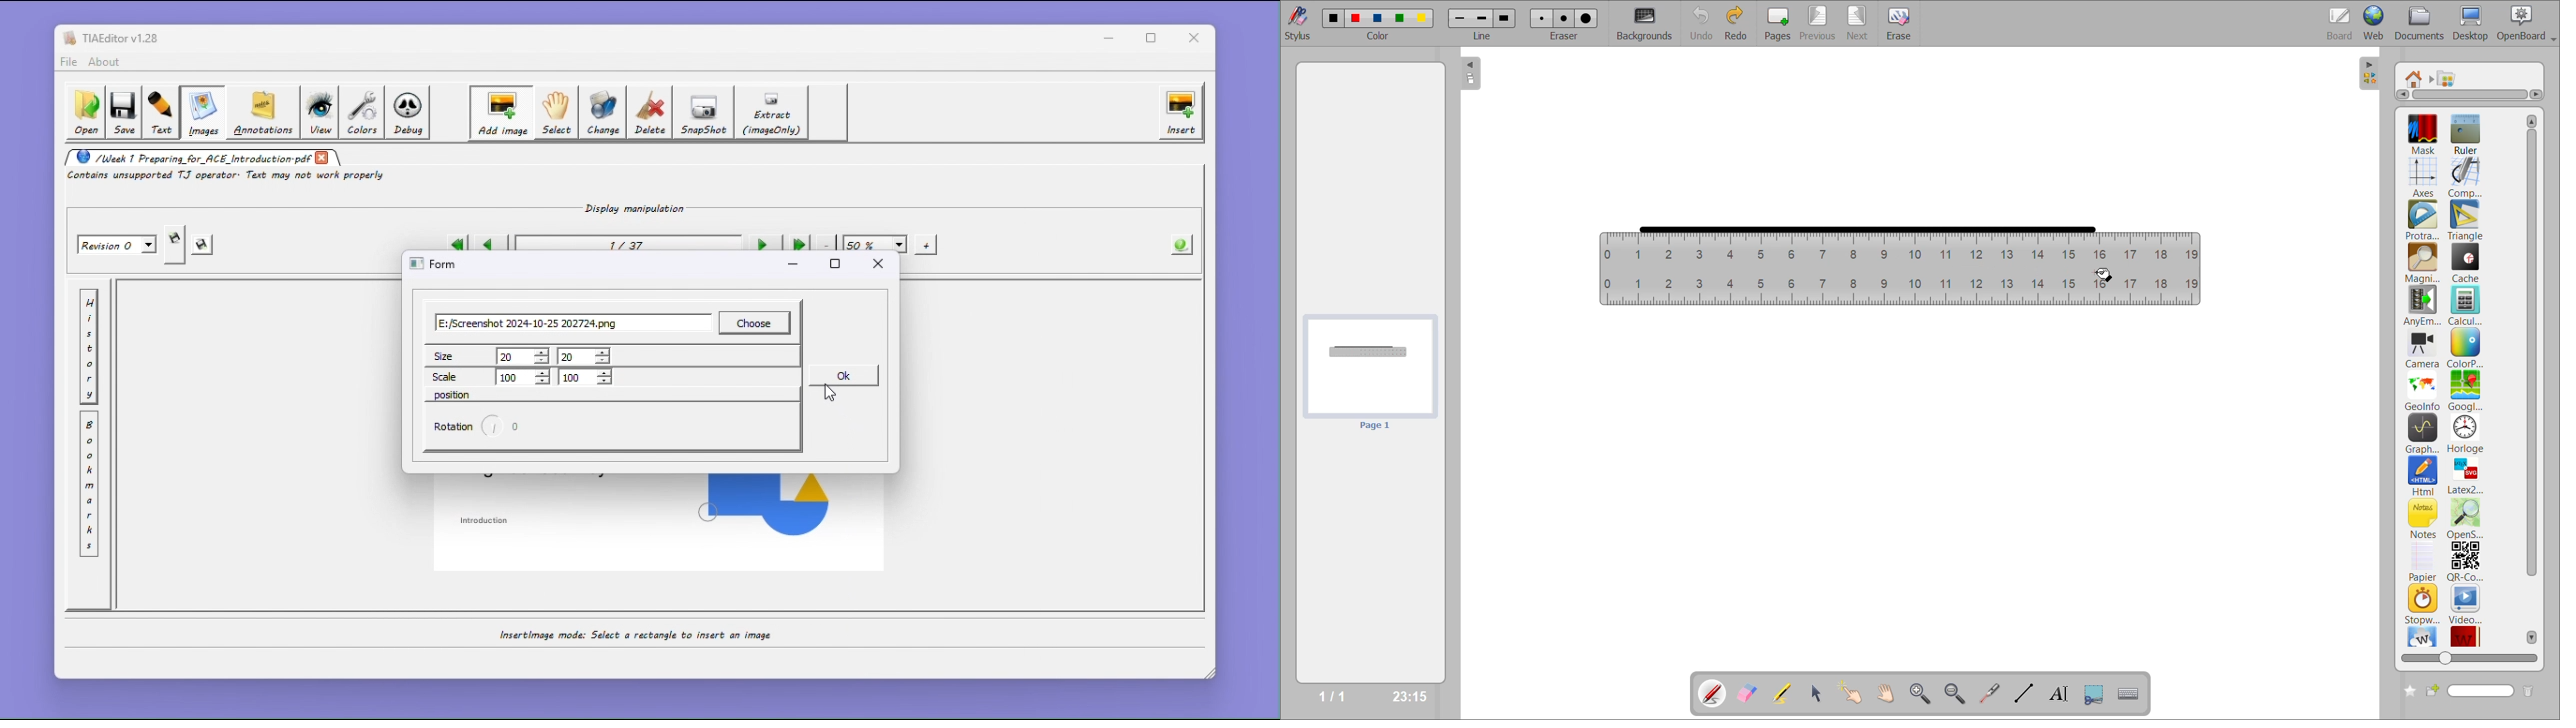 The height and width of the screenshot is (728, 2576). Describe the element at coordinates (584, 356) in the screenshot. I see `20` at that location.